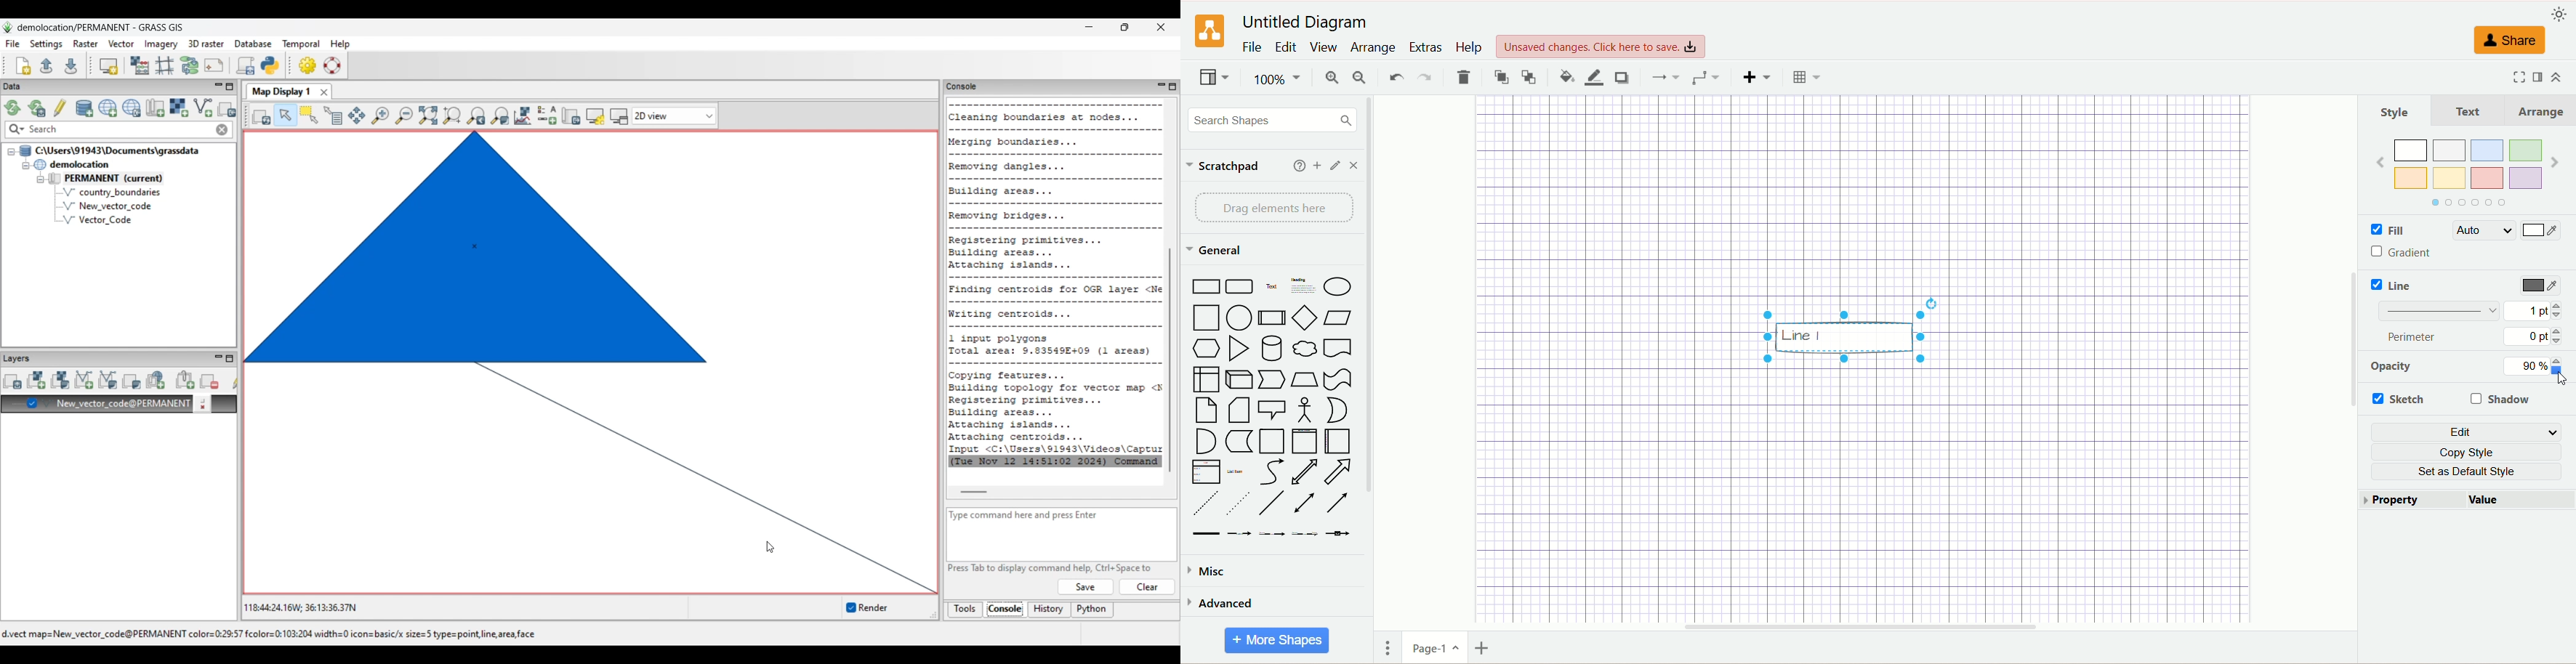 This screenshot has height=672, width=2576. What do you see at coordinates (1324, 47) in the screenshot?
I see `view` at bounding box center [1324, 47].